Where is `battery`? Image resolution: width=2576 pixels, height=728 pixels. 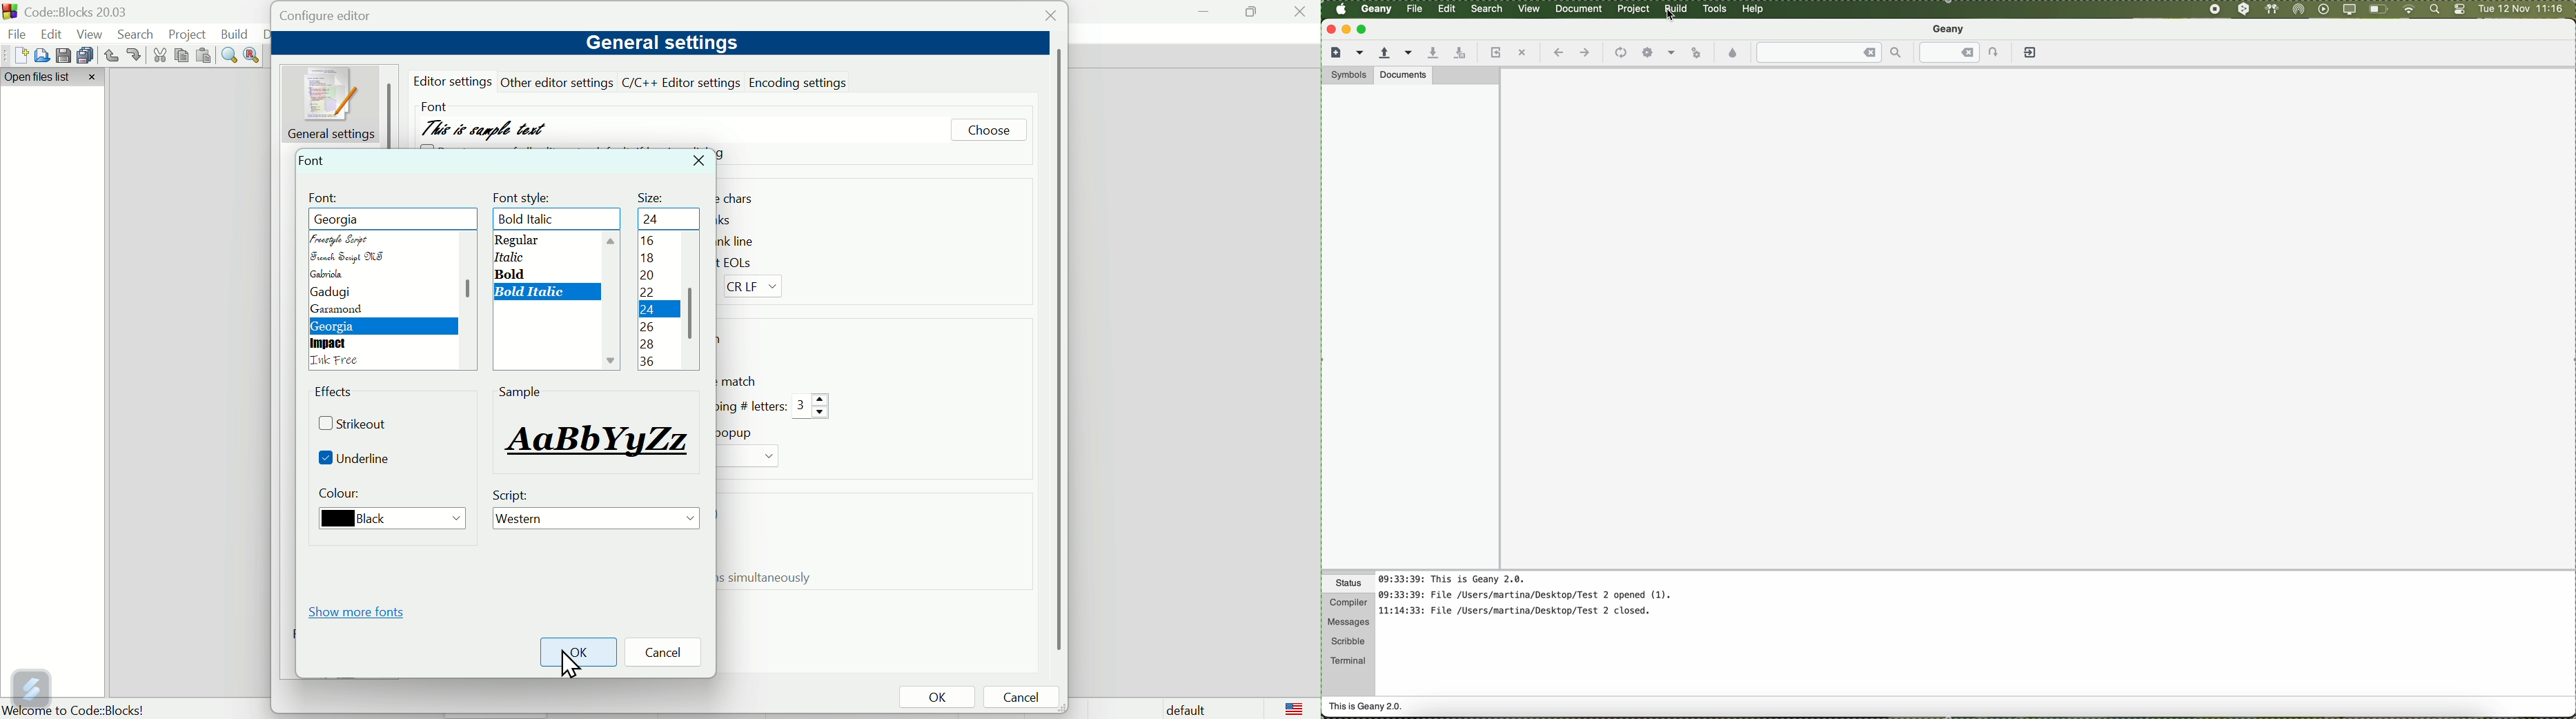
battery is located at coordinates (2379, 11).